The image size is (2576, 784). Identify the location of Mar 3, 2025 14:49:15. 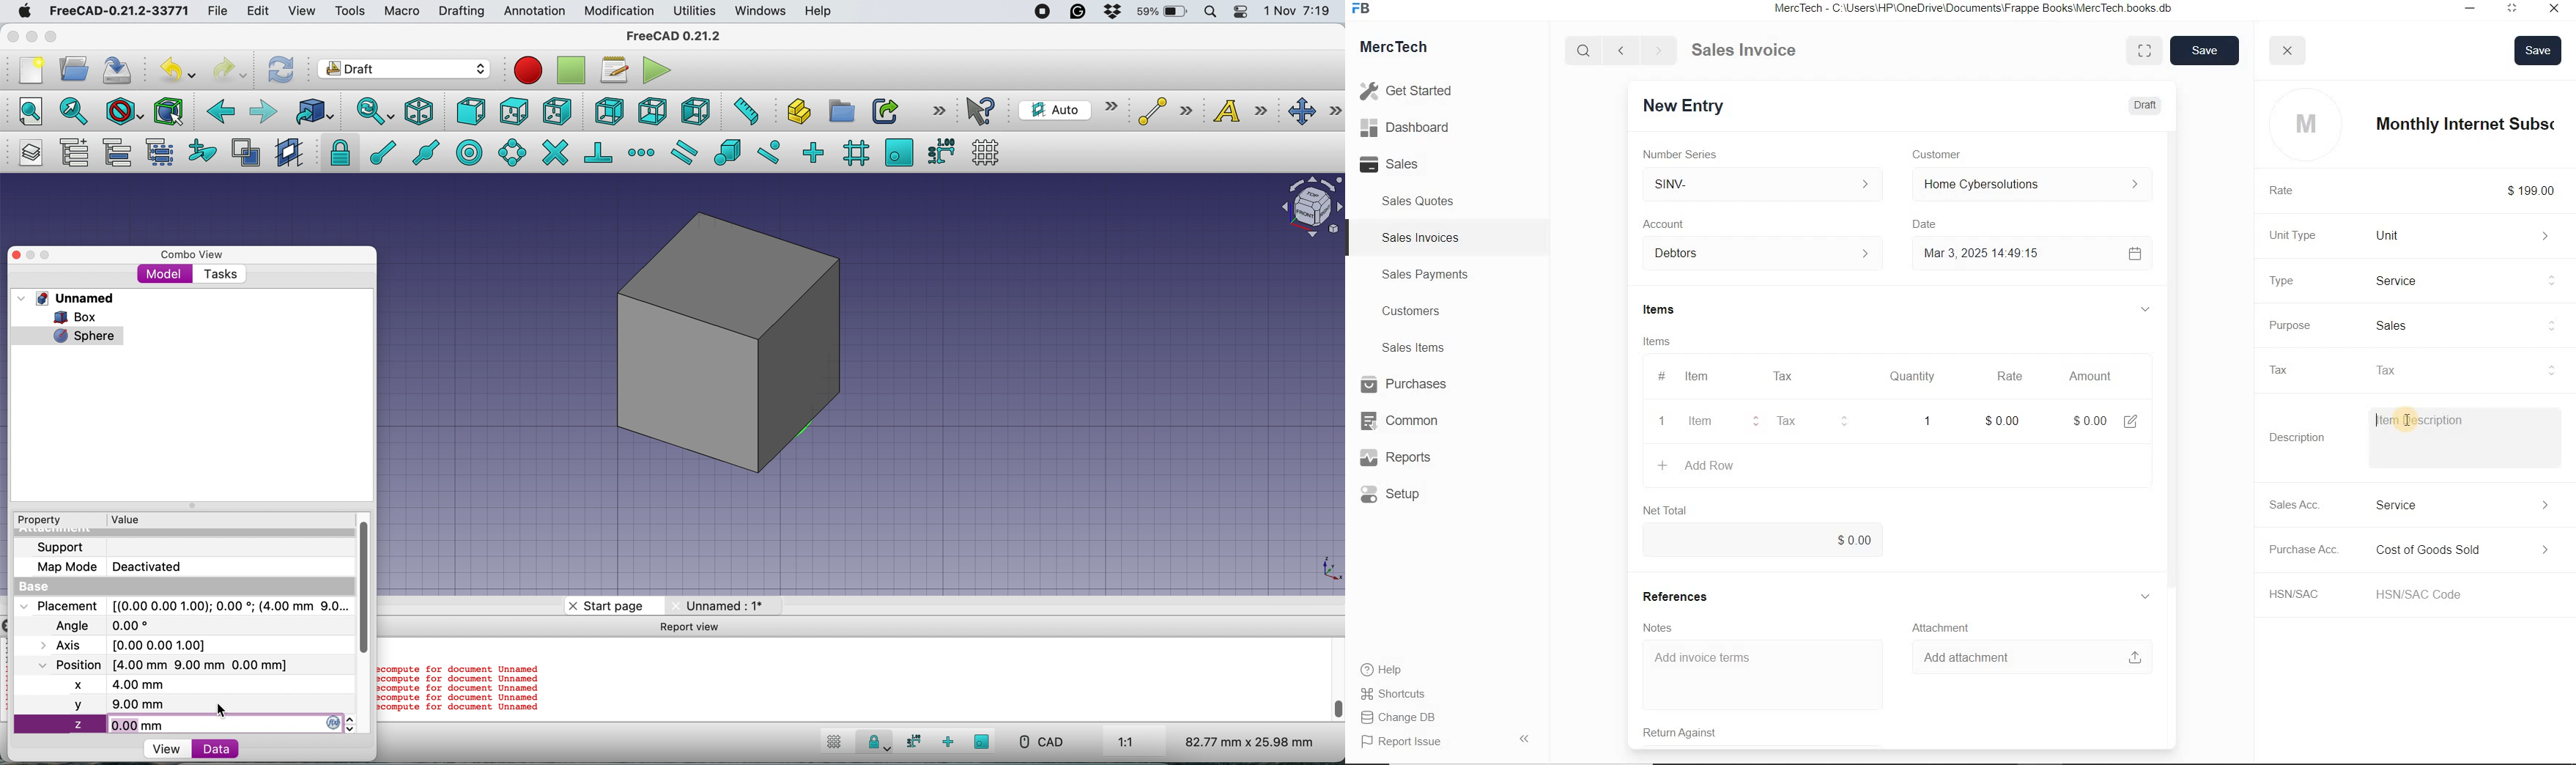
(1979, 255).